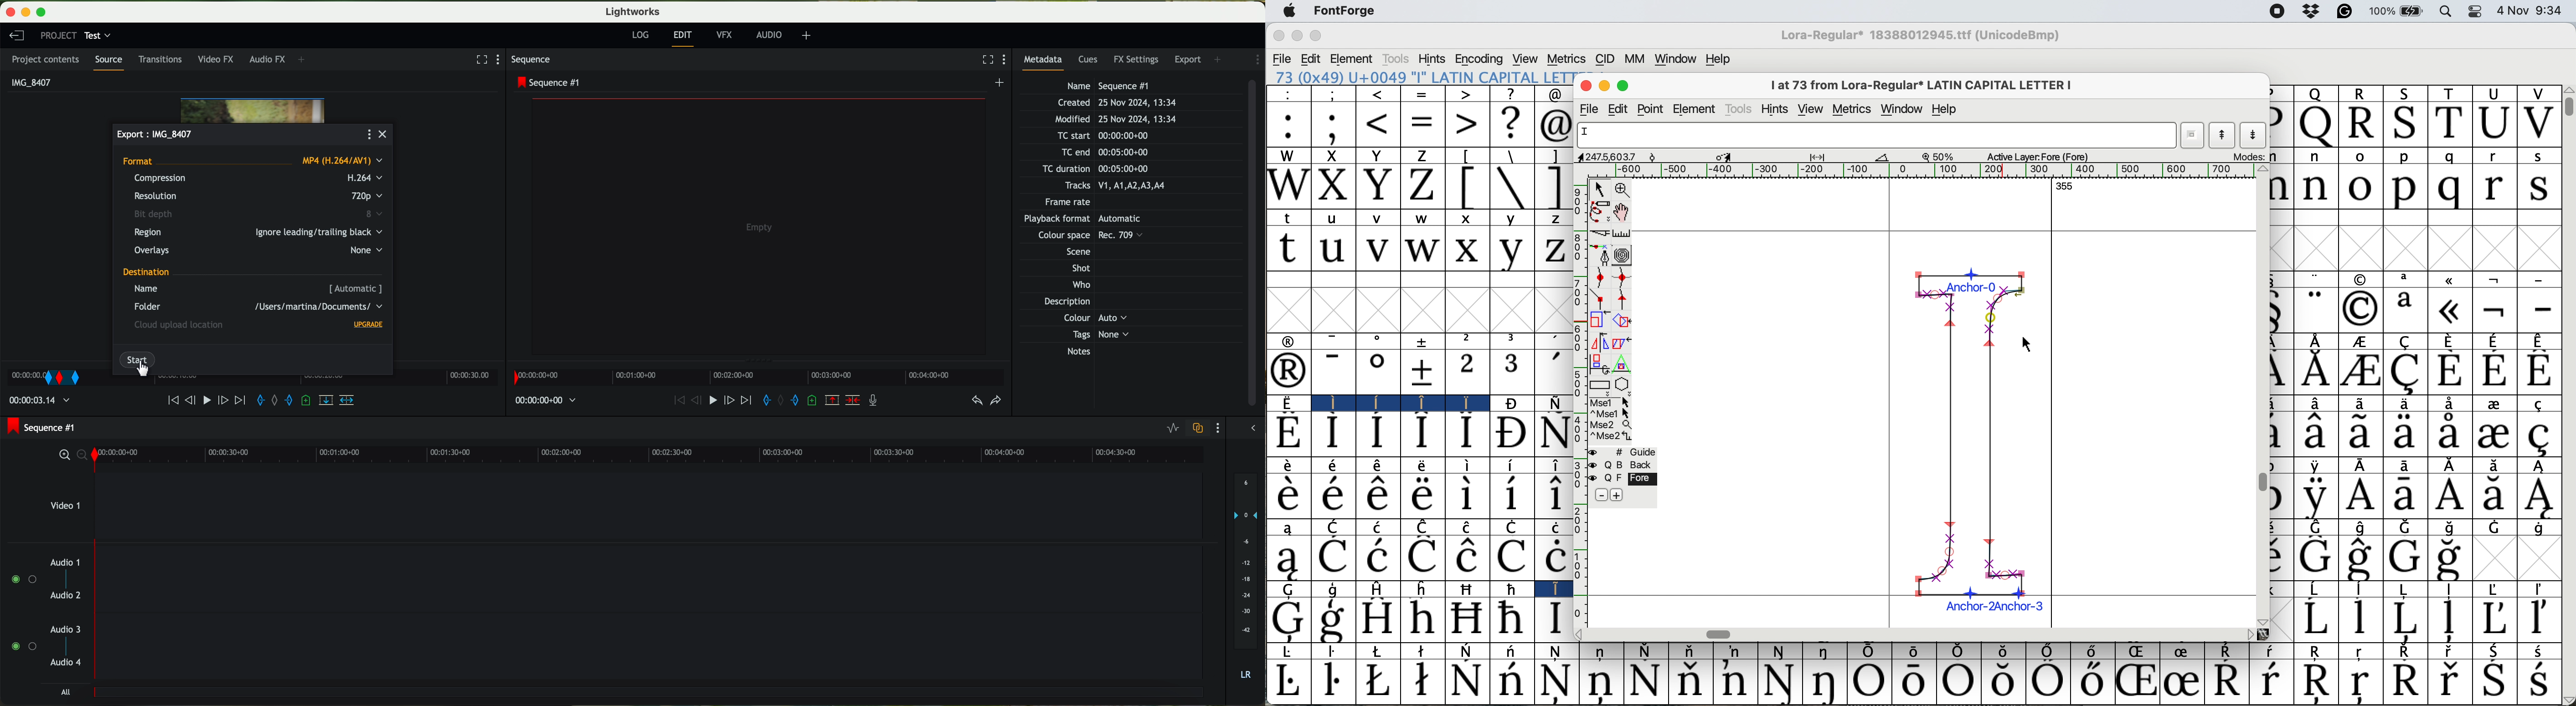 Image resolution: width=2576 pixels, height=728 pixels. I want to click on Z, so click(1424, 187).